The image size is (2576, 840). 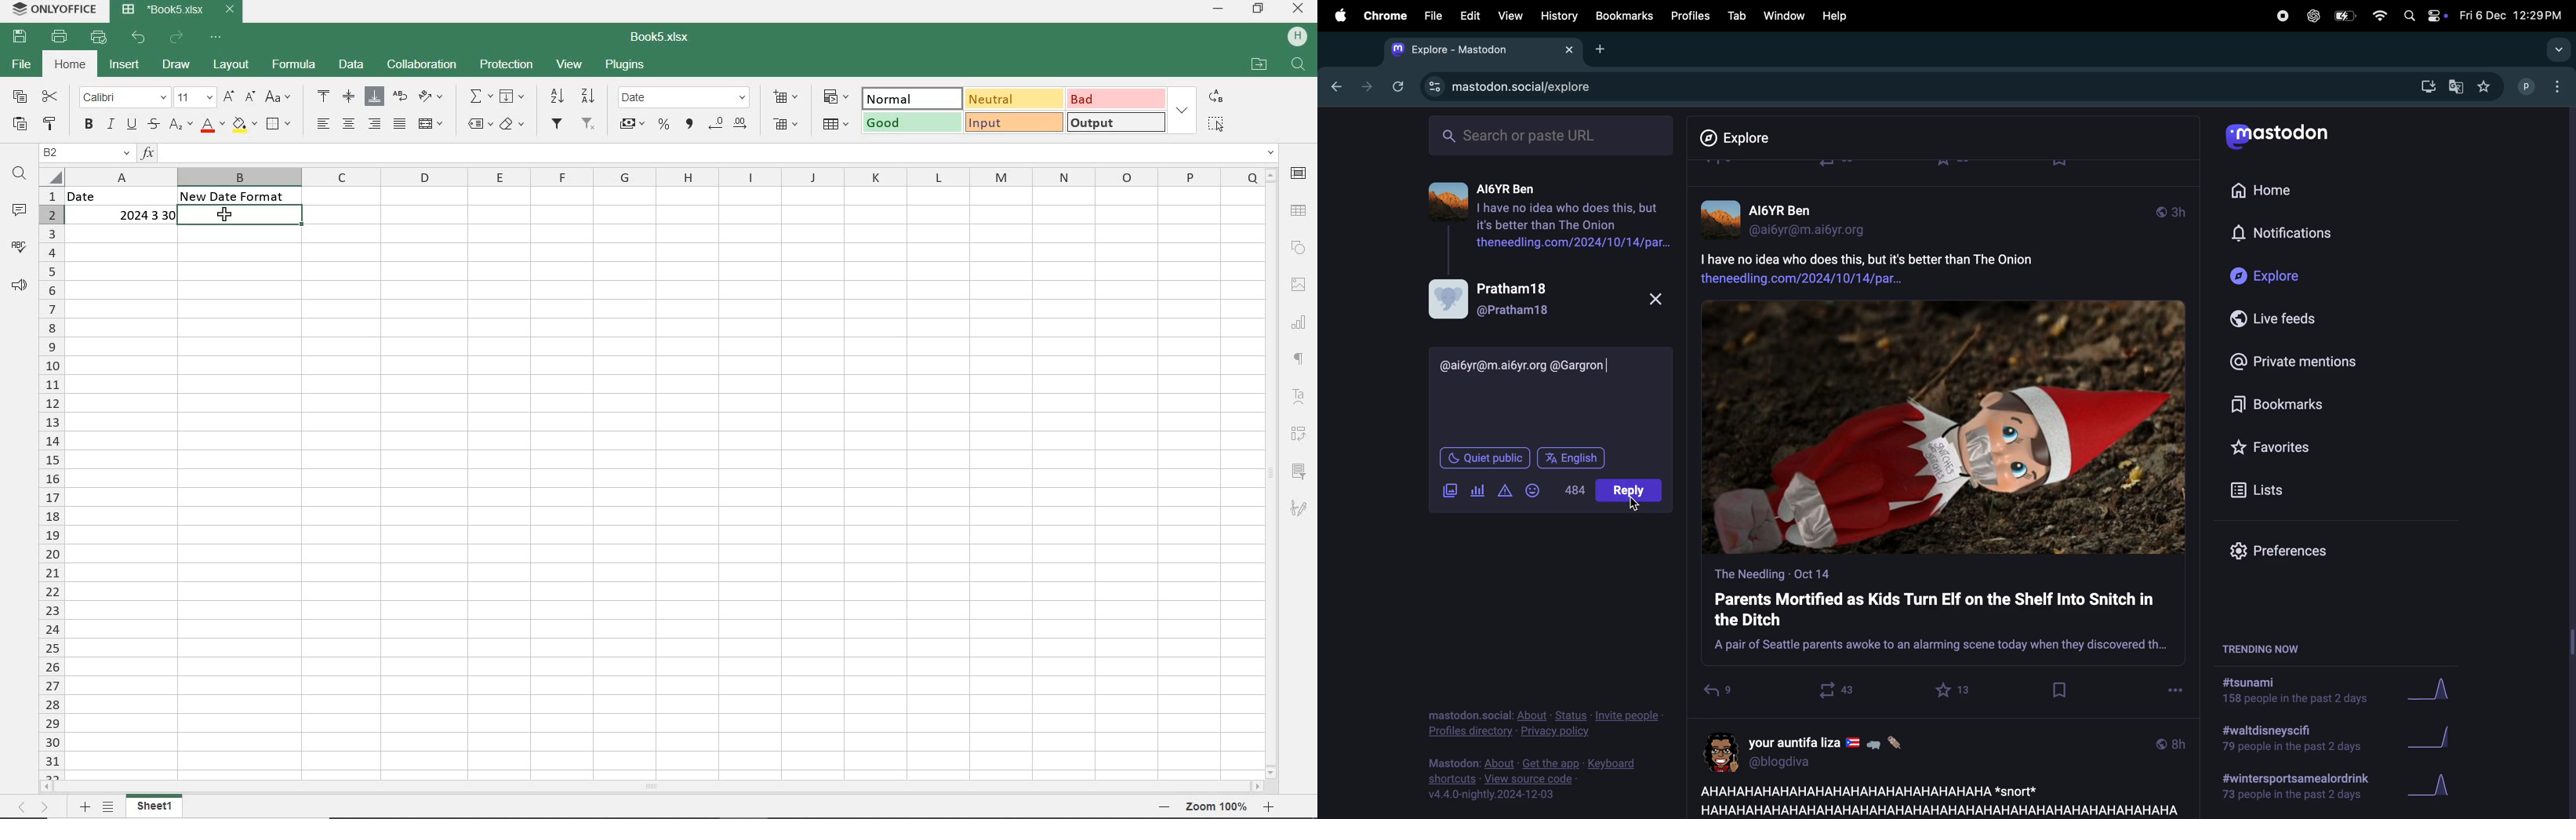 What do you see at coordinates (1560, 16) in the screenshot?
I see `history` at bounding box center [1560, 16].